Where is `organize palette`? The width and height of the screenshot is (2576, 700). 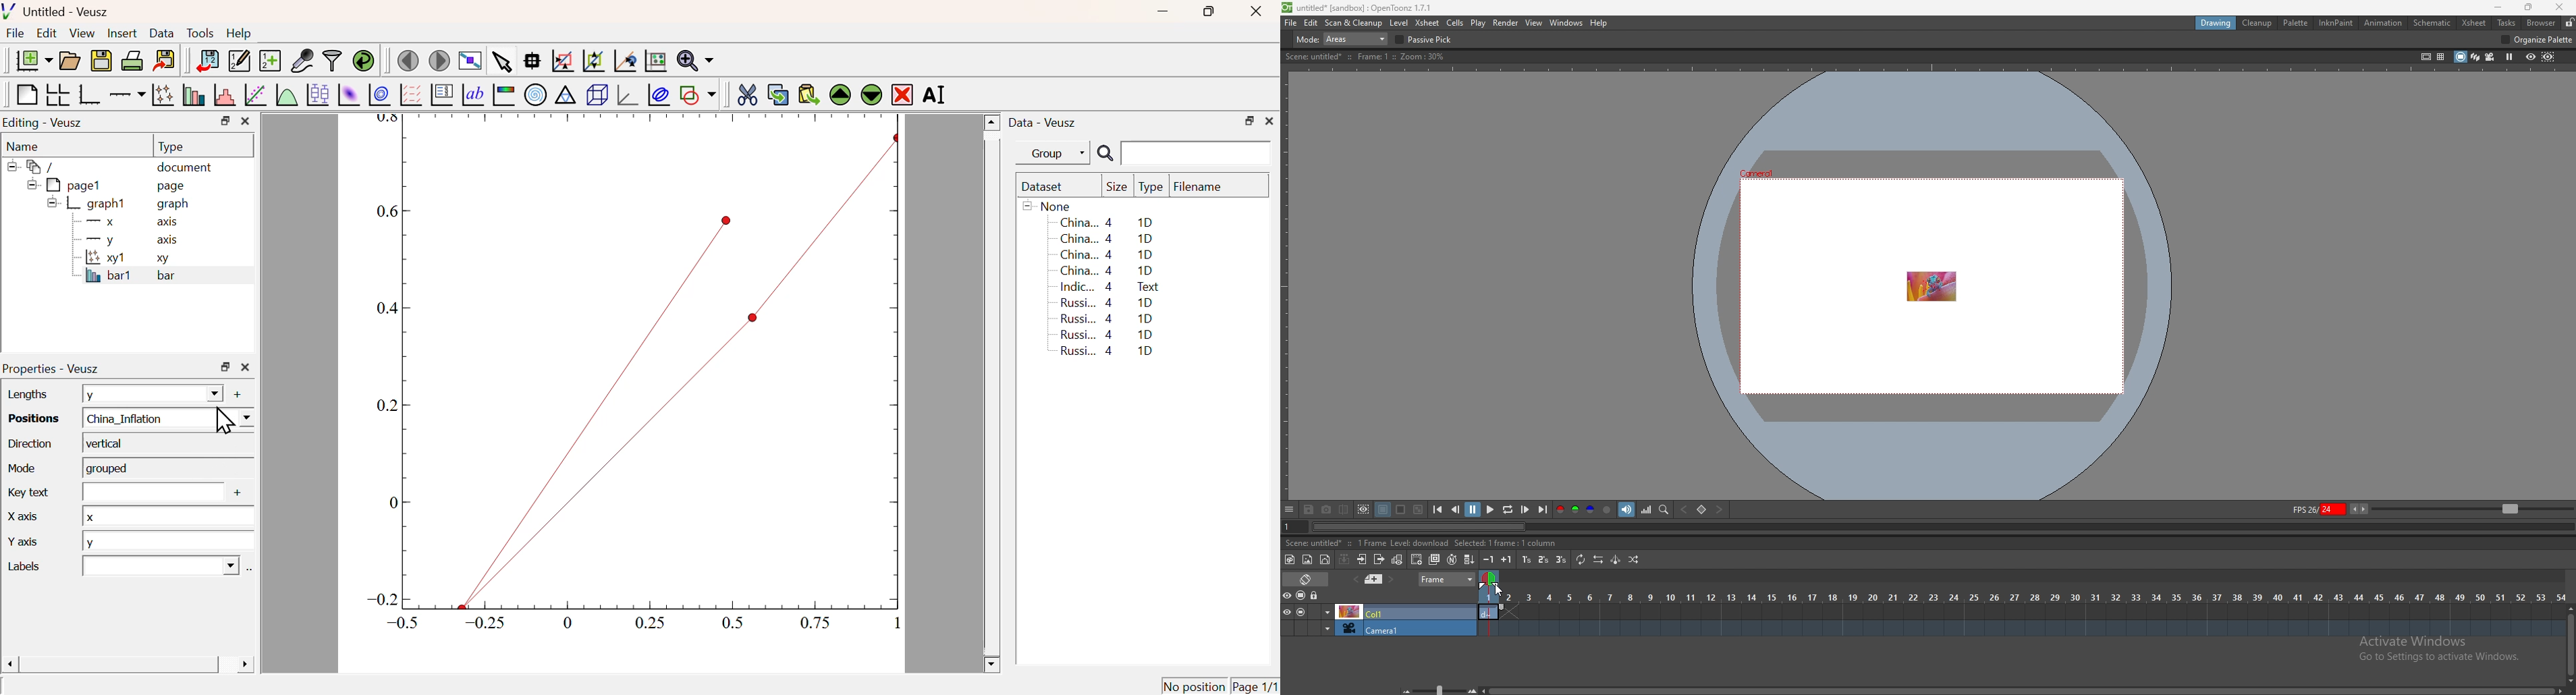 organize palette is located at coordinates (2538, 39).